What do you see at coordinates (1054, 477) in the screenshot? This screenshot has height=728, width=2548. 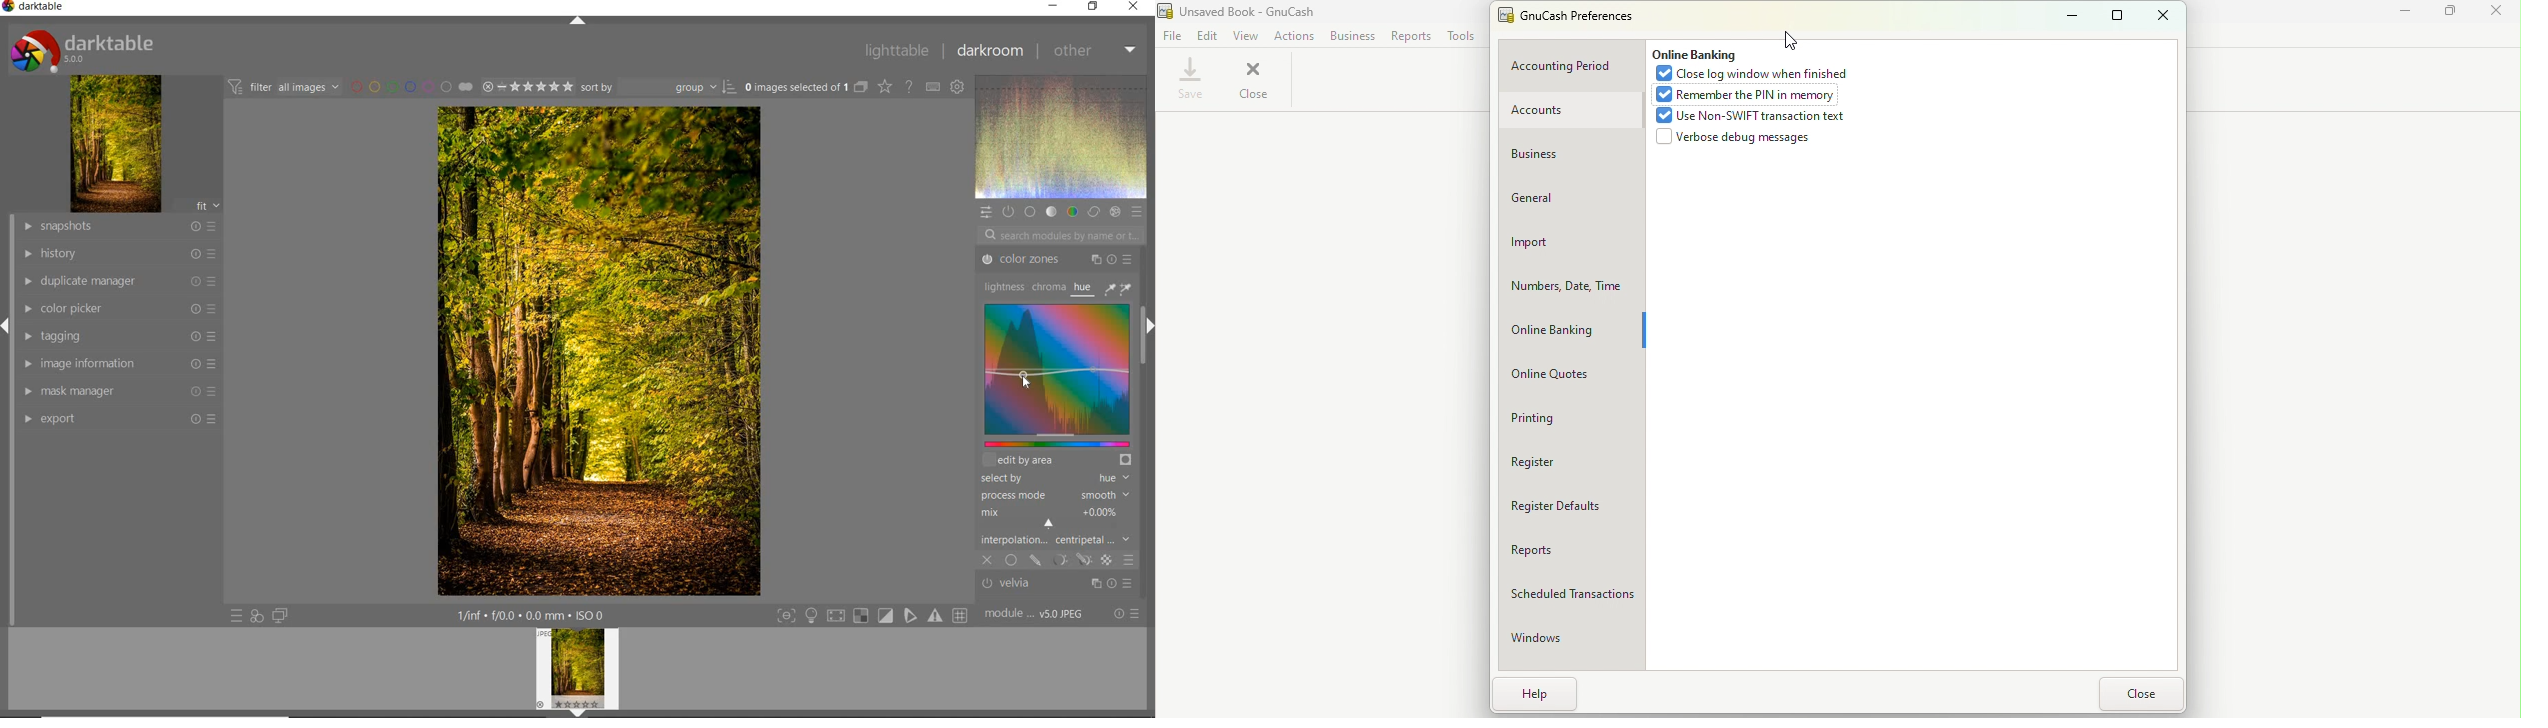 I see `select by hue` at bounding box center [1054, 477].